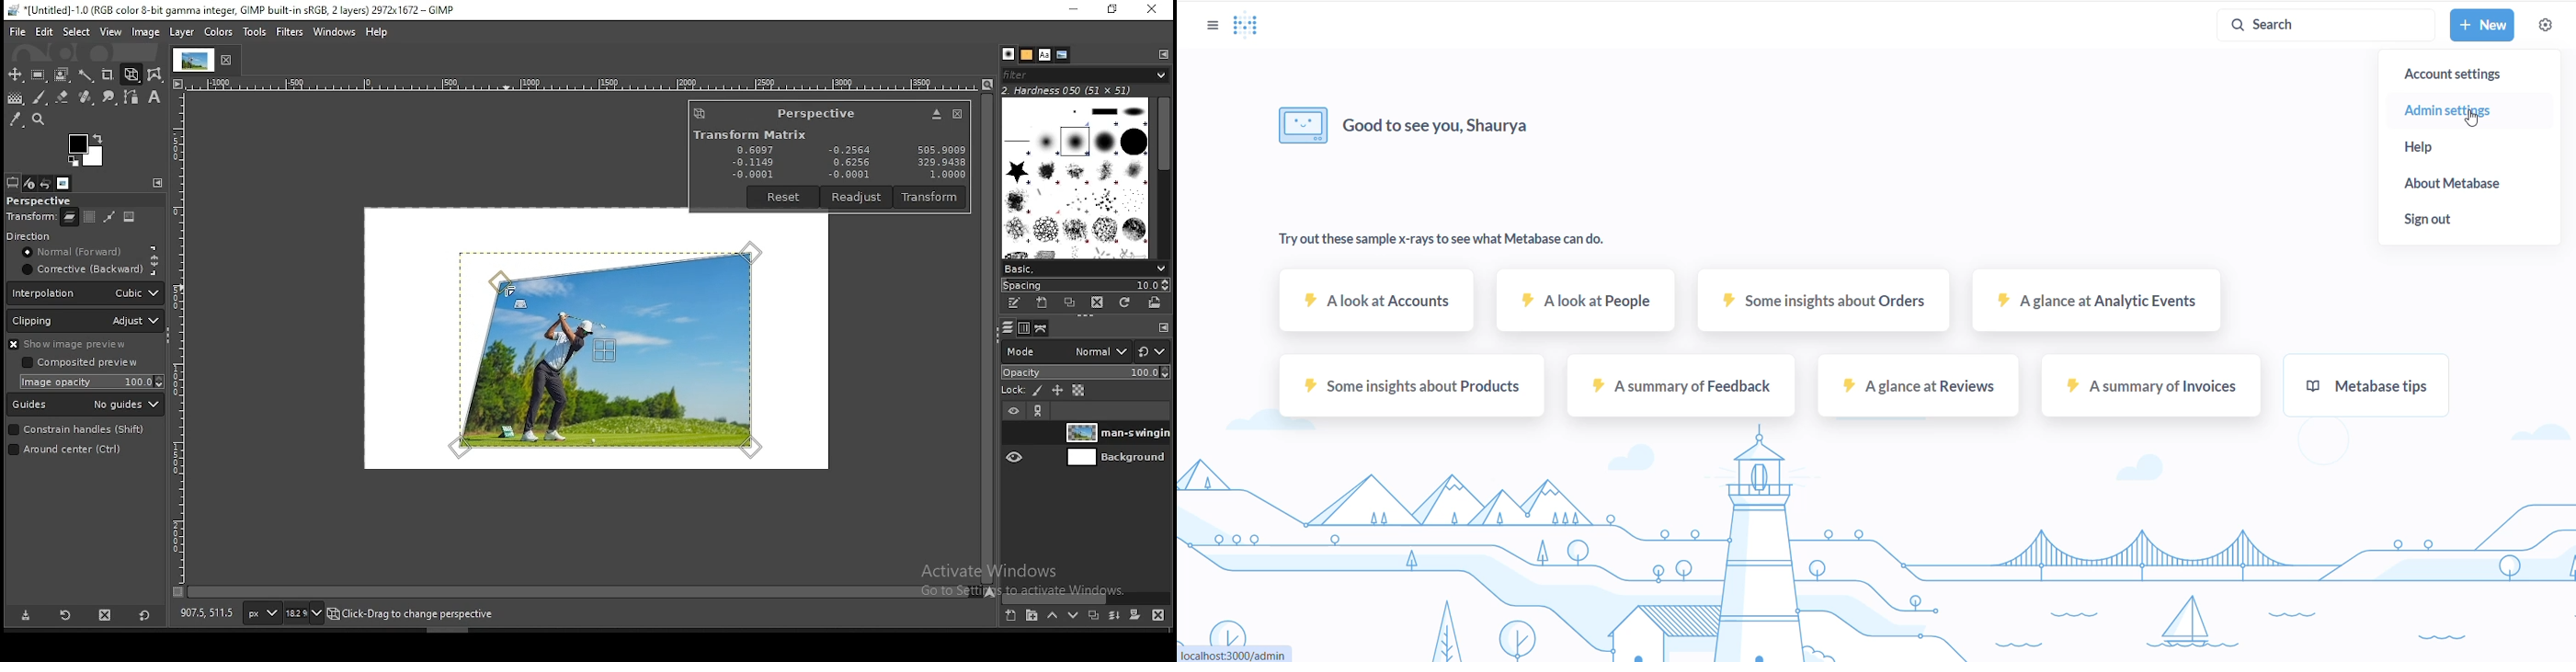 This screenshot has height=672, width=2576. Describe the element at coordinates (2545, 23) in the screenshot. I see `settings` at that location.